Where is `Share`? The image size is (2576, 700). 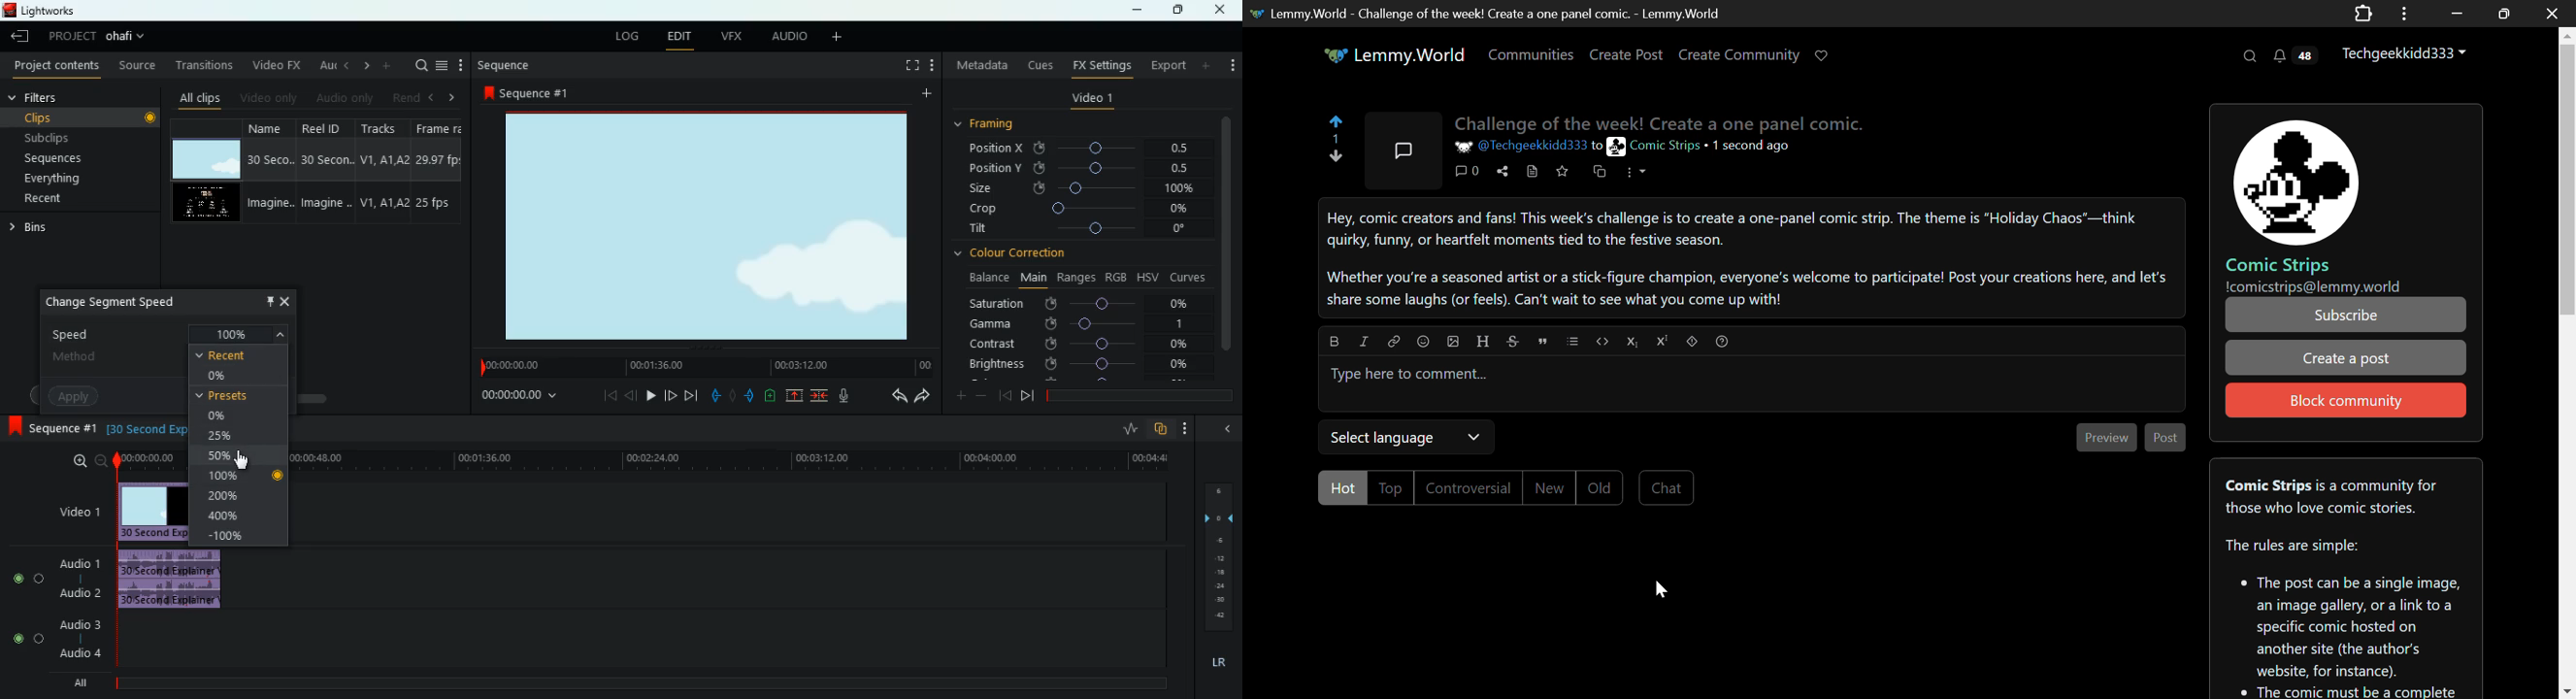 Share is located at coordinates (1501, 171).